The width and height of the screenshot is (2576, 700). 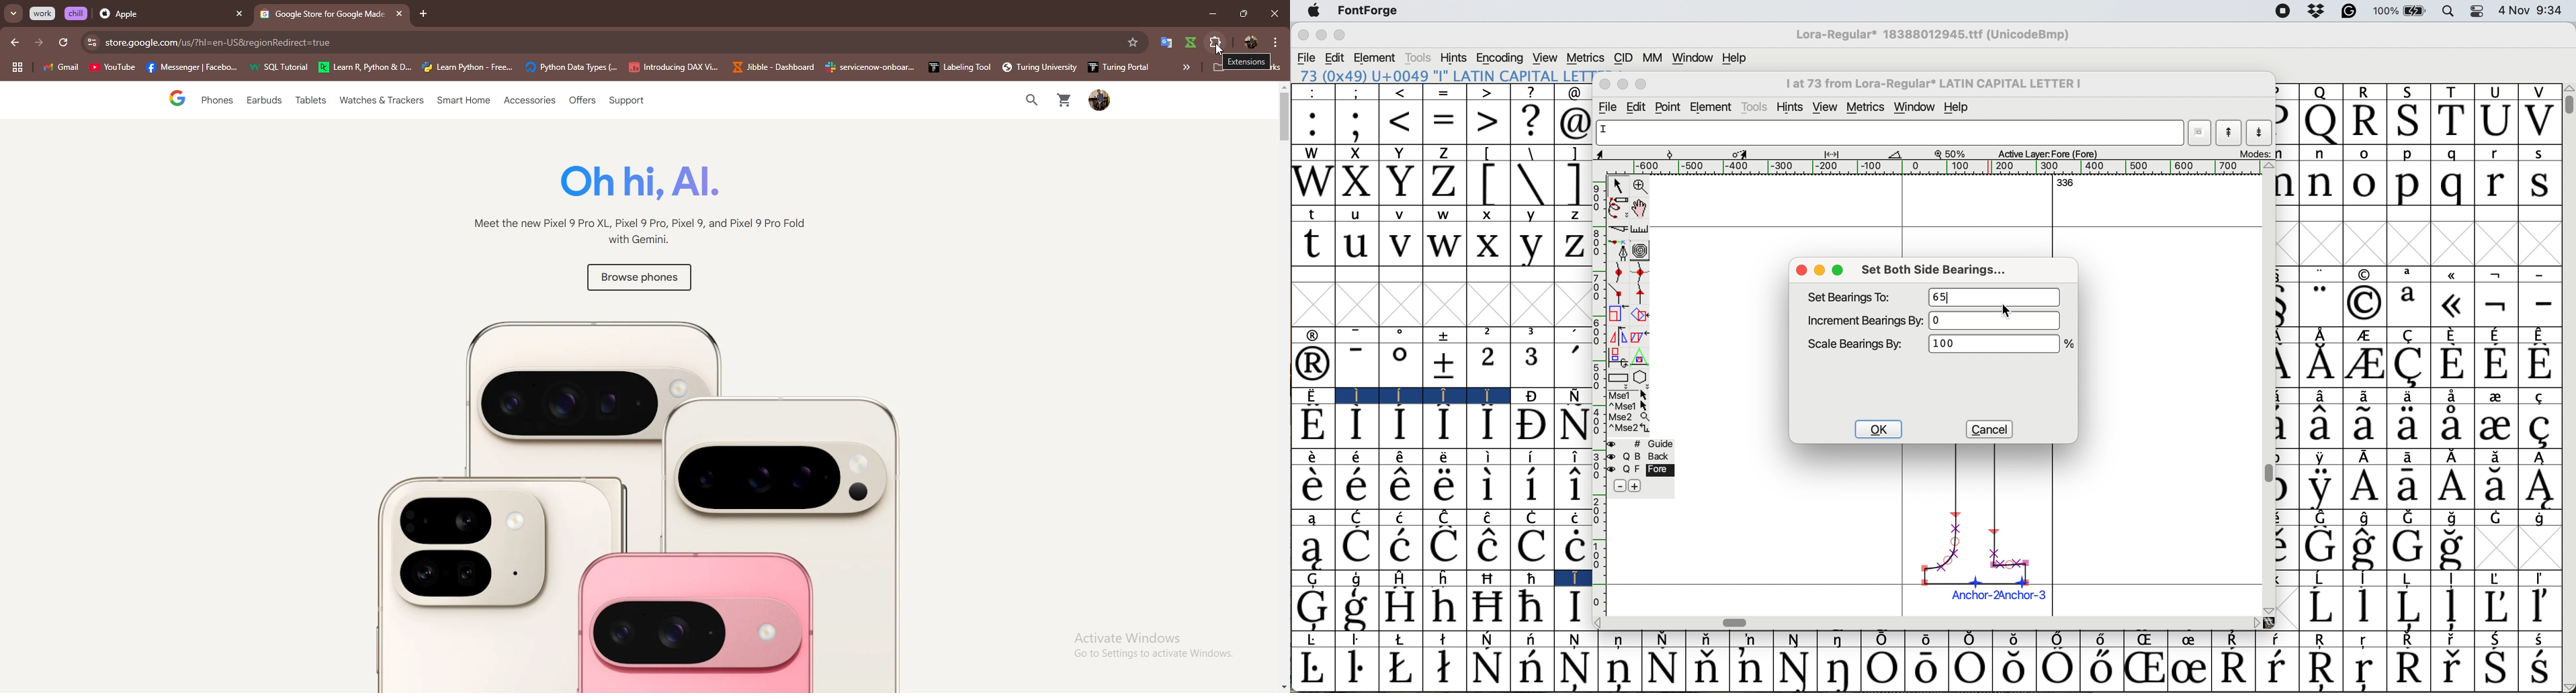 I want to click on Symbol, so click(x=2320, y=426).